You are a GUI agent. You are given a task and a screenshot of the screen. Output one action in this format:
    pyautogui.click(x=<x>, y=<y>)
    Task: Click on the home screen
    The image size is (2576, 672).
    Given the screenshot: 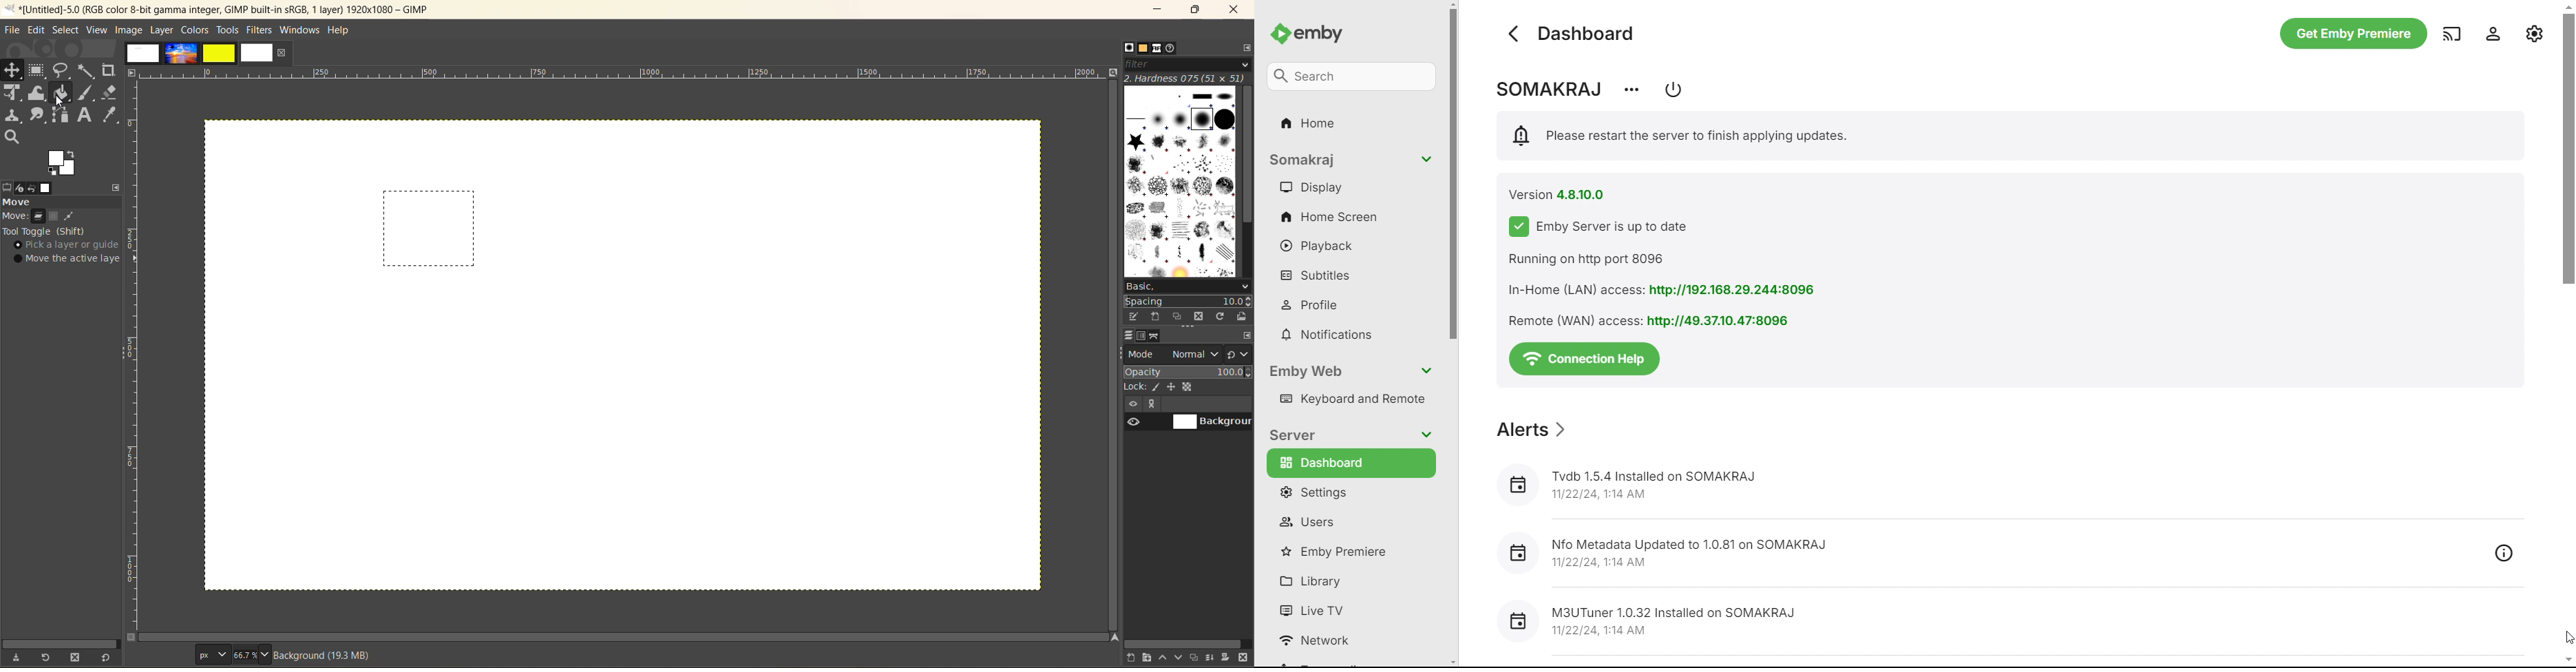 What is the action you would take?
    pyautogui.click(x=1352, y=216)
    